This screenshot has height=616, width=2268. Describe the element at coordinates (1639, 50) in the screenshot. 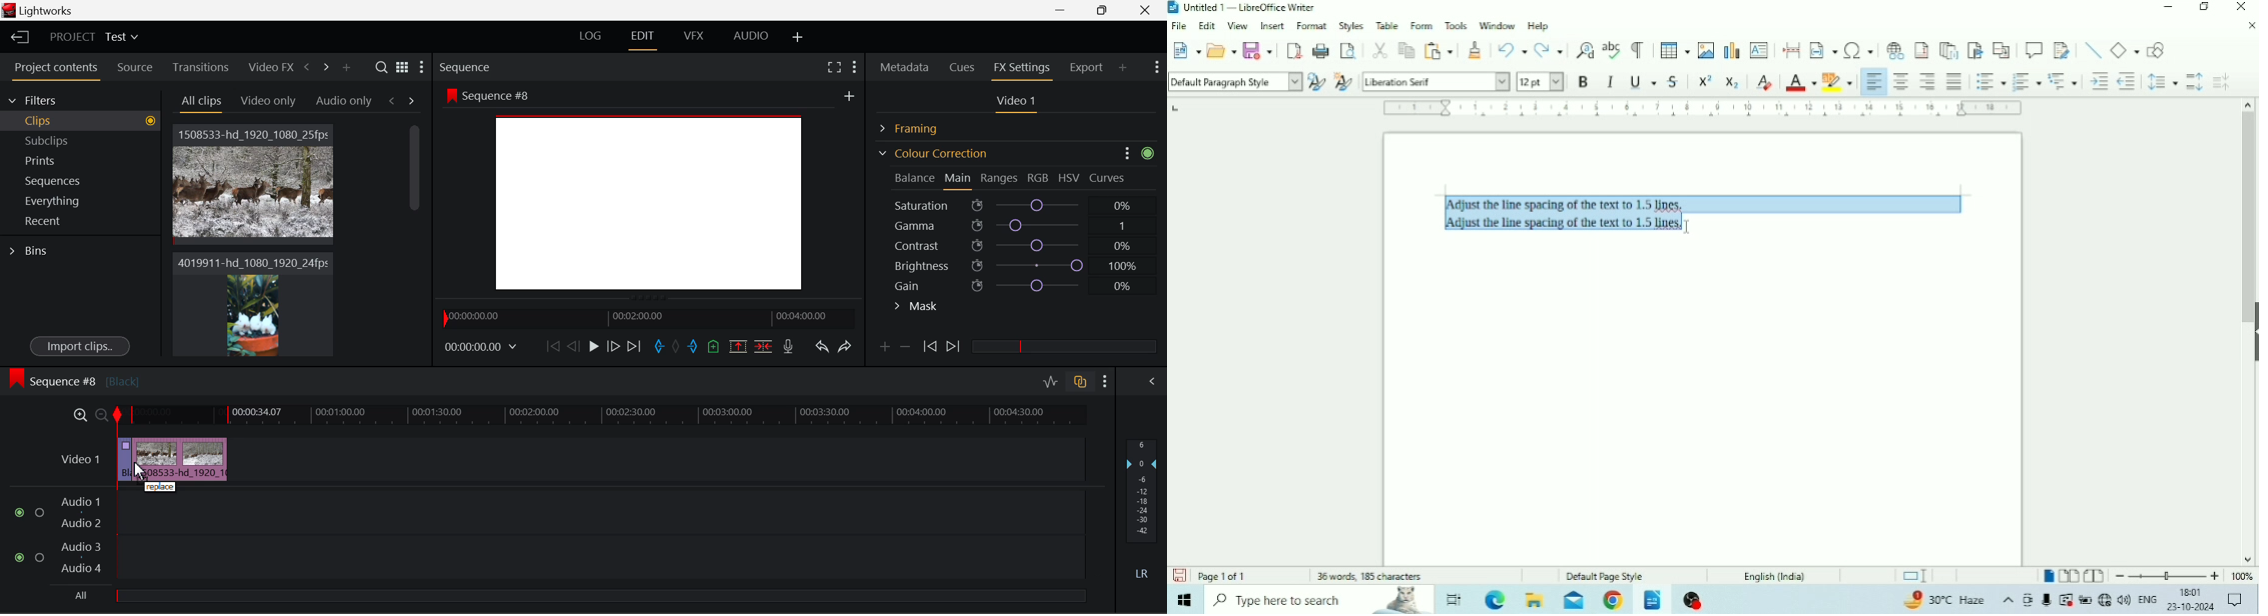

I see `Toggle Formatting Marks` at that location.